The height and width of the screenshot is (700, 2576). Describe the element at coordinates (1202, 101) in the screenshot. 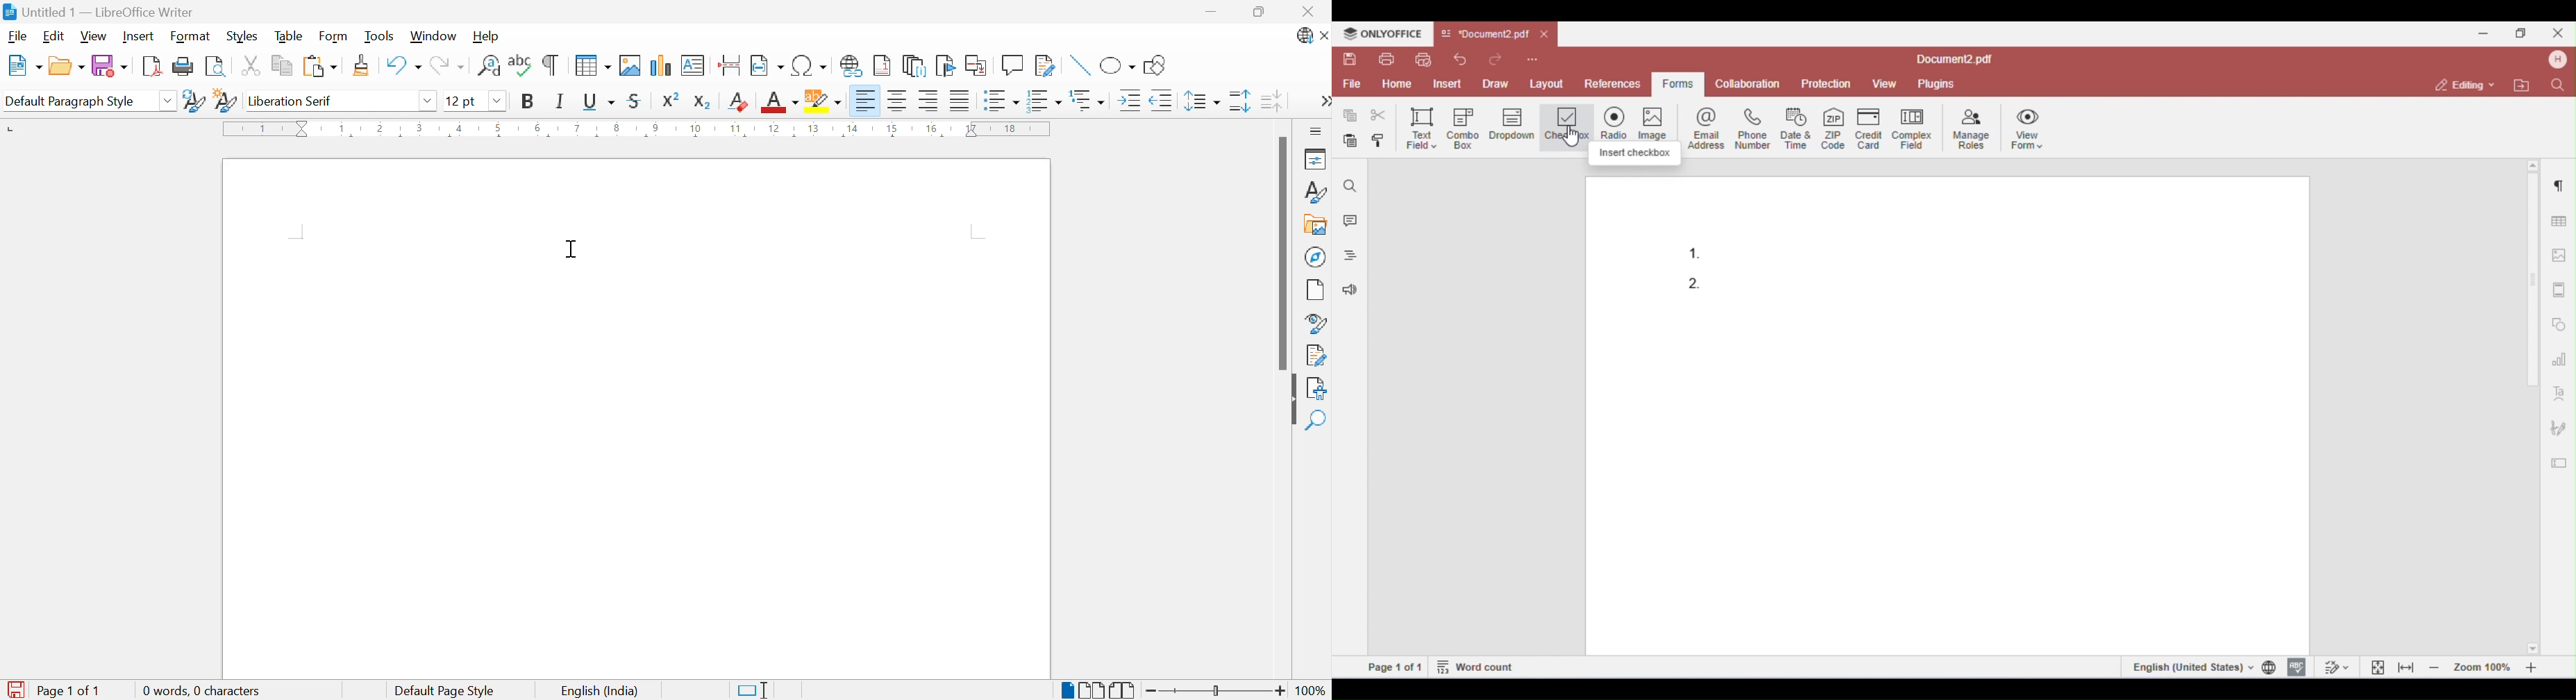

I see `Set line spacing` at that location.